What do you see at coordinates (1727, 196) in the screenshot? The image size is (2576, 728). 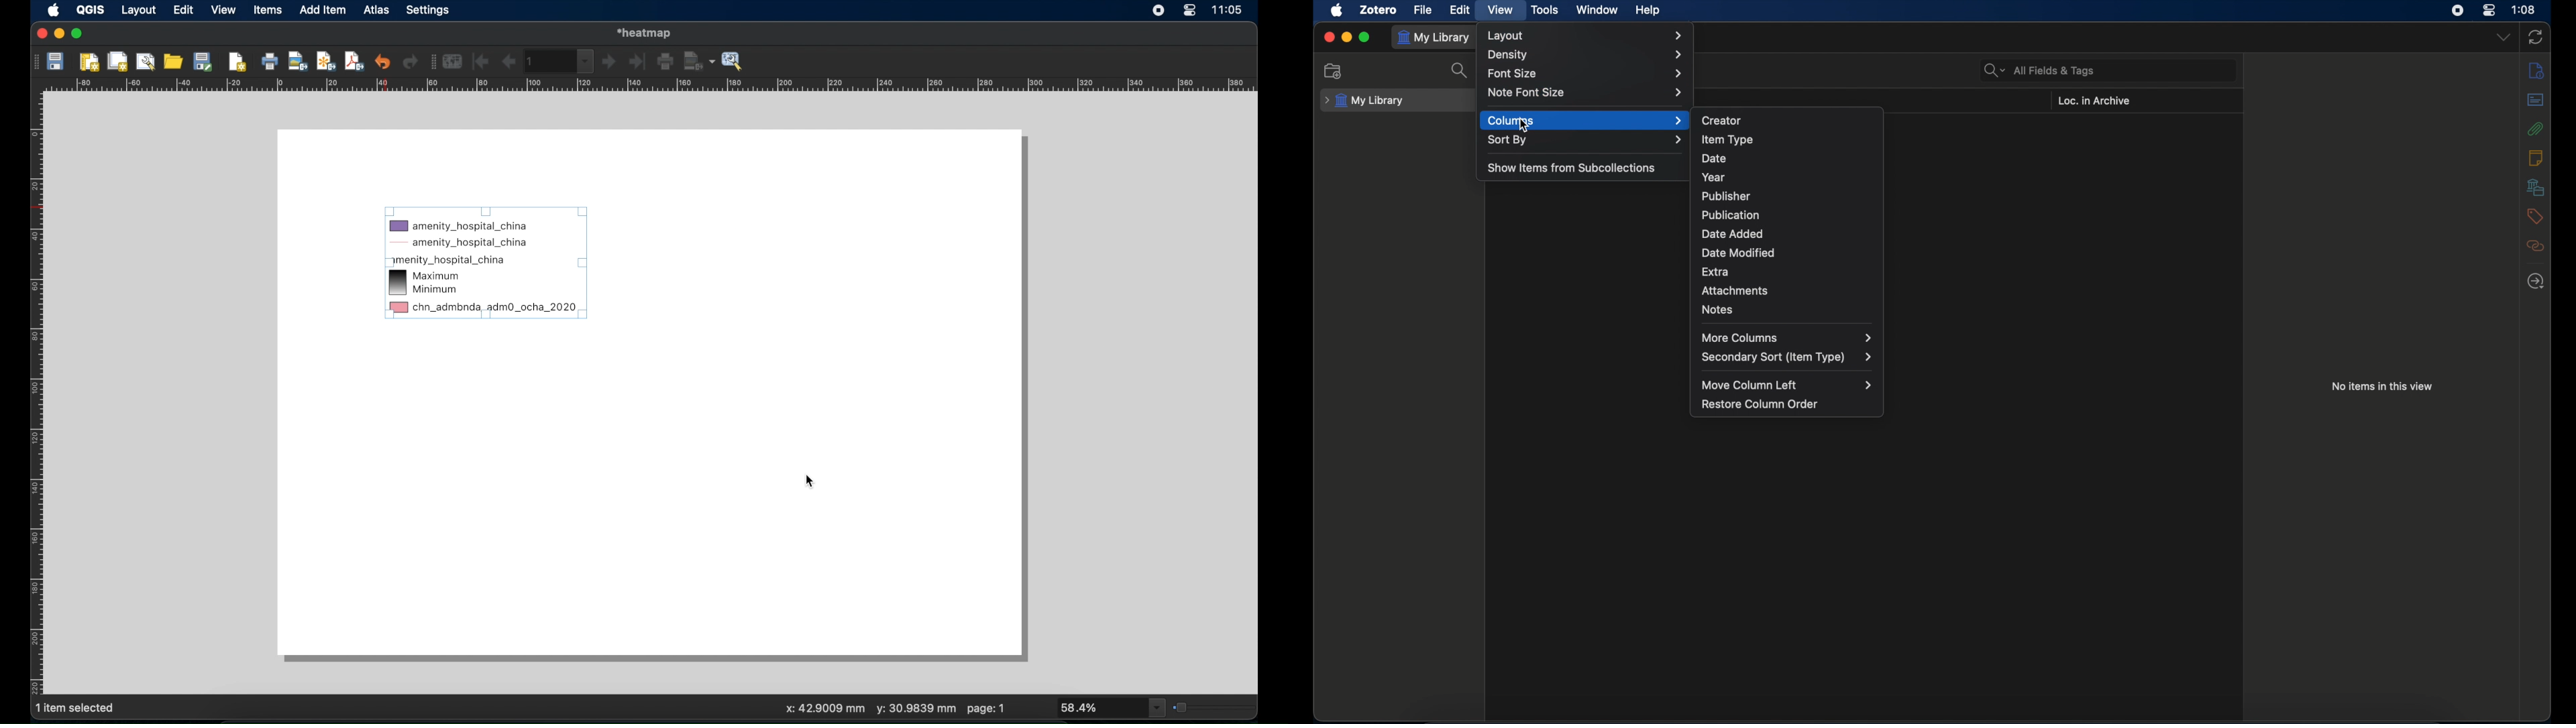 I see `publisher` at bounding box center [1727, 196].